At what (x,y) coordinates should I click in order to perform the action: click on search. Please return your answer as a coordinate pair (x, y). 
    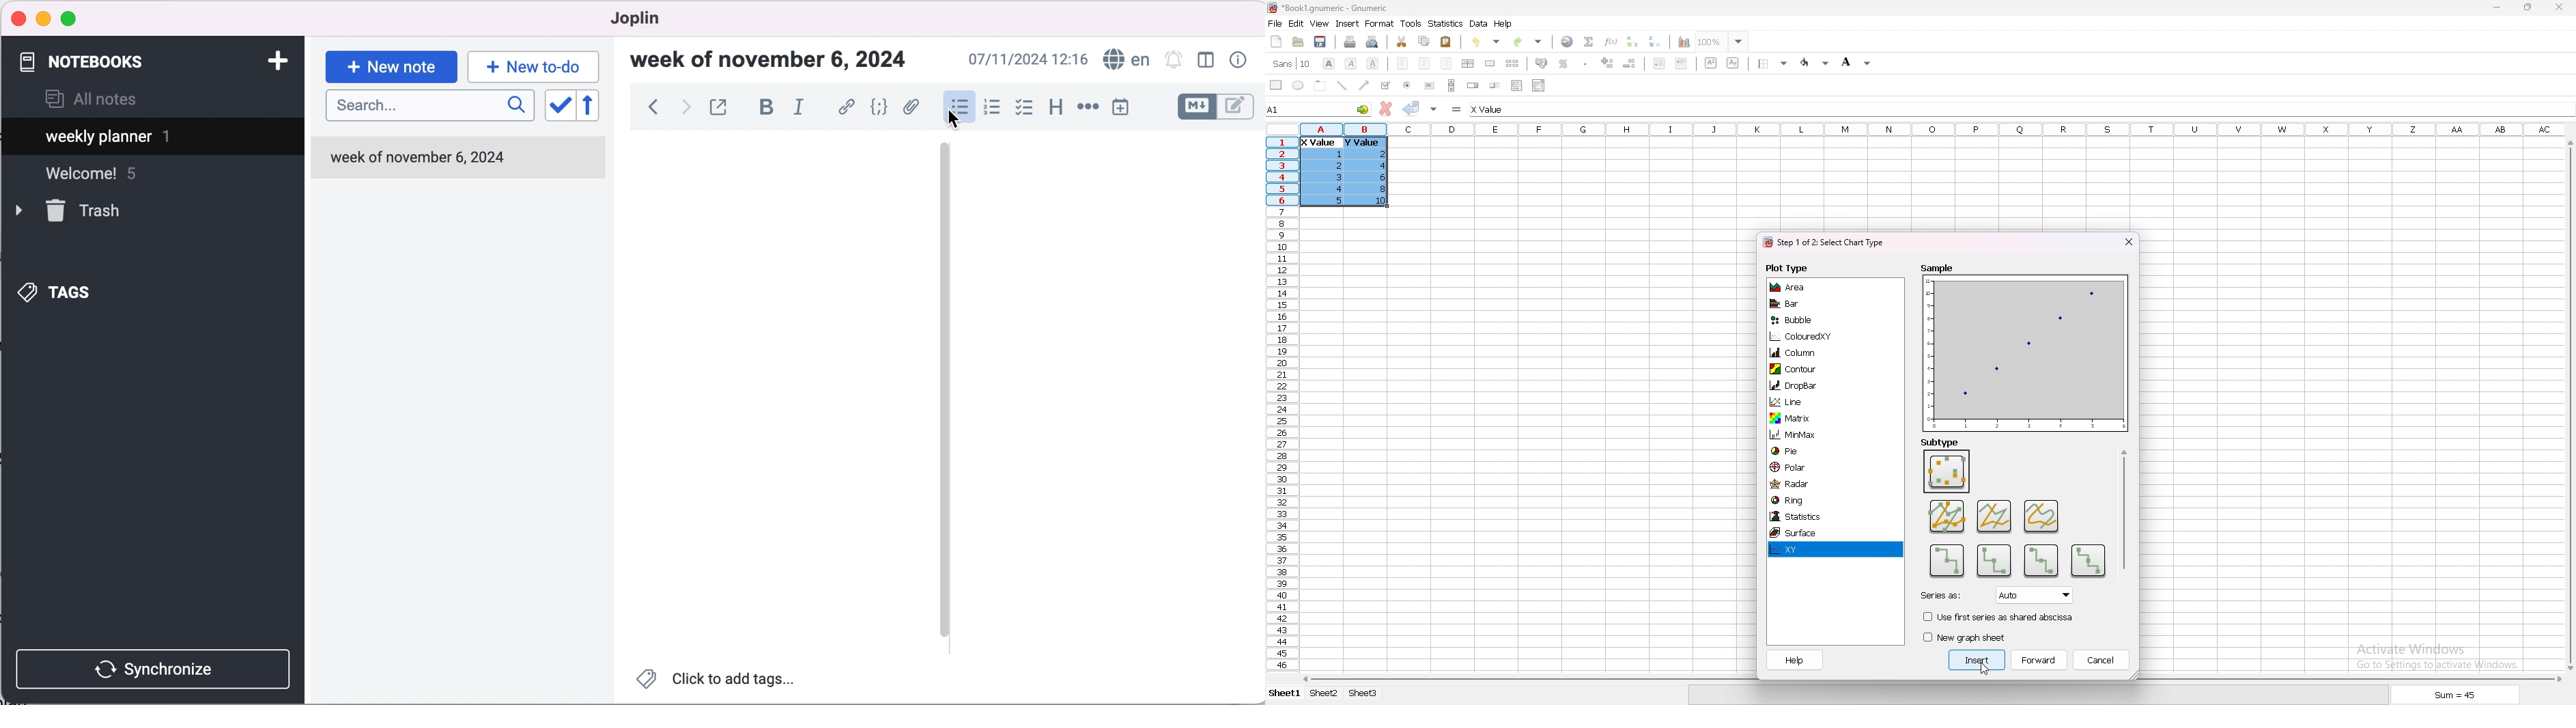
    Looking at the image, I should click on (430, 106).